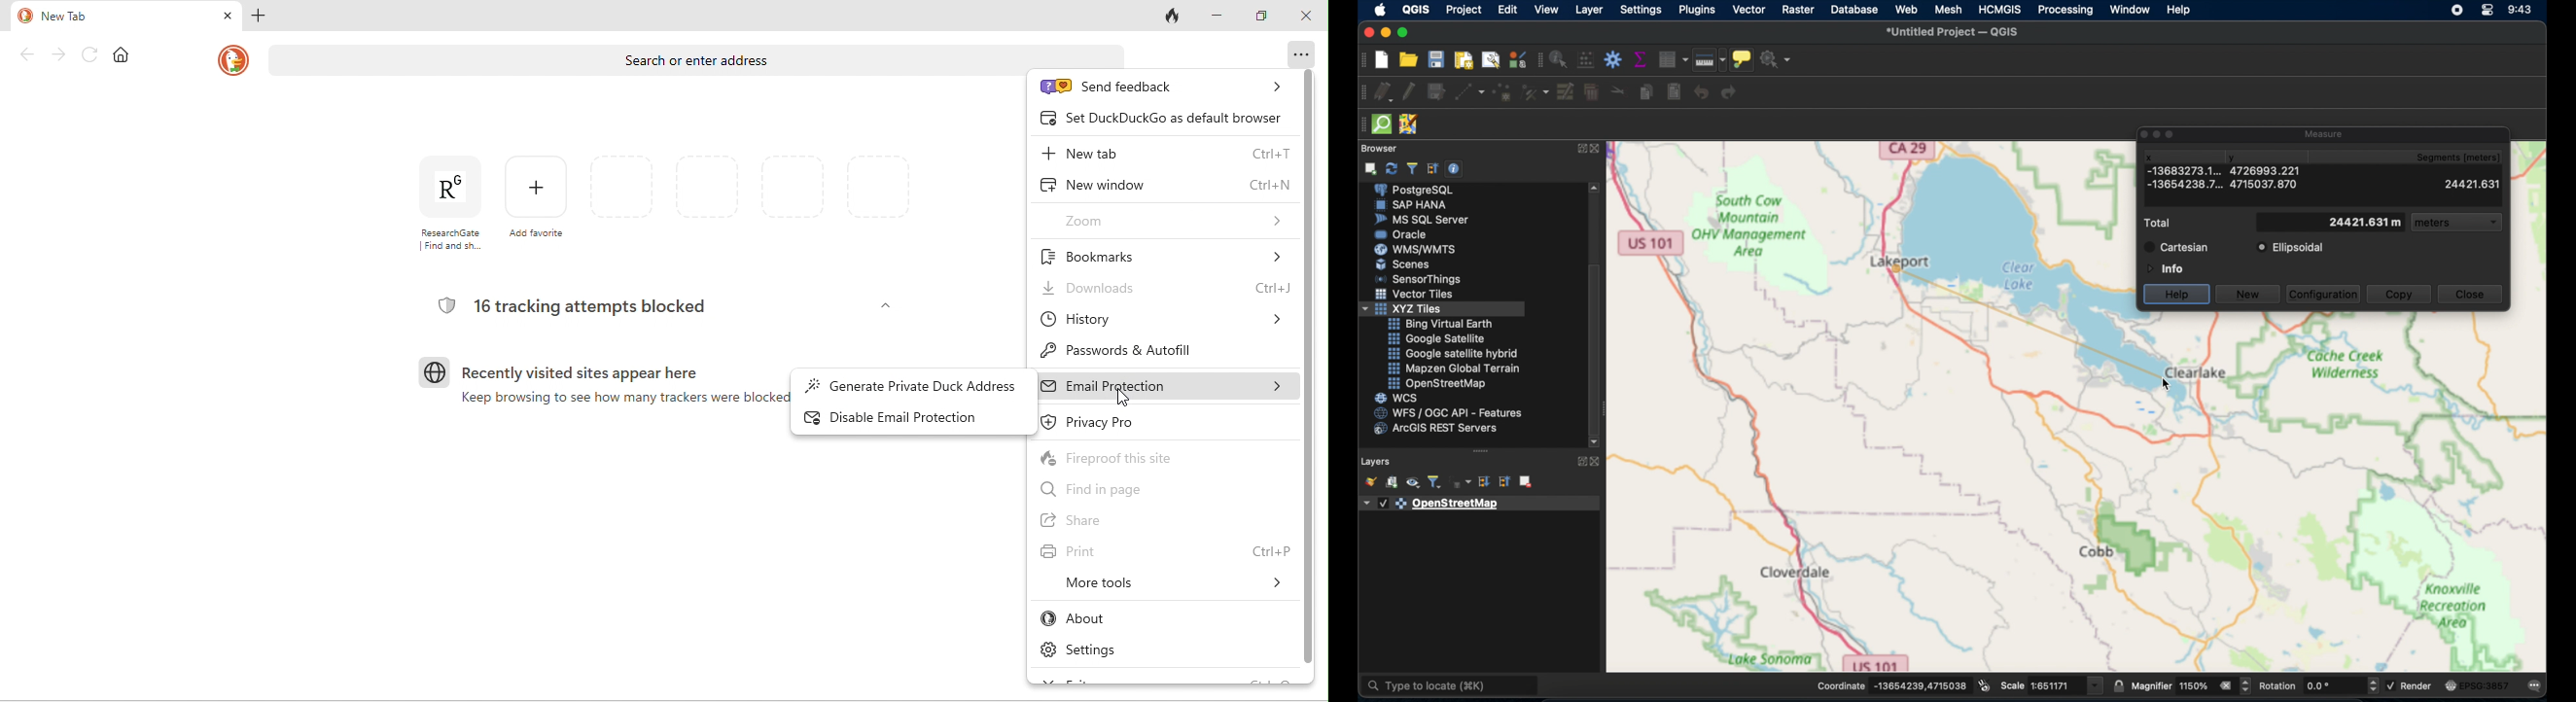 The height and width of the screenshot is (728, 2576). I want to click on forward, so click(56, 54).